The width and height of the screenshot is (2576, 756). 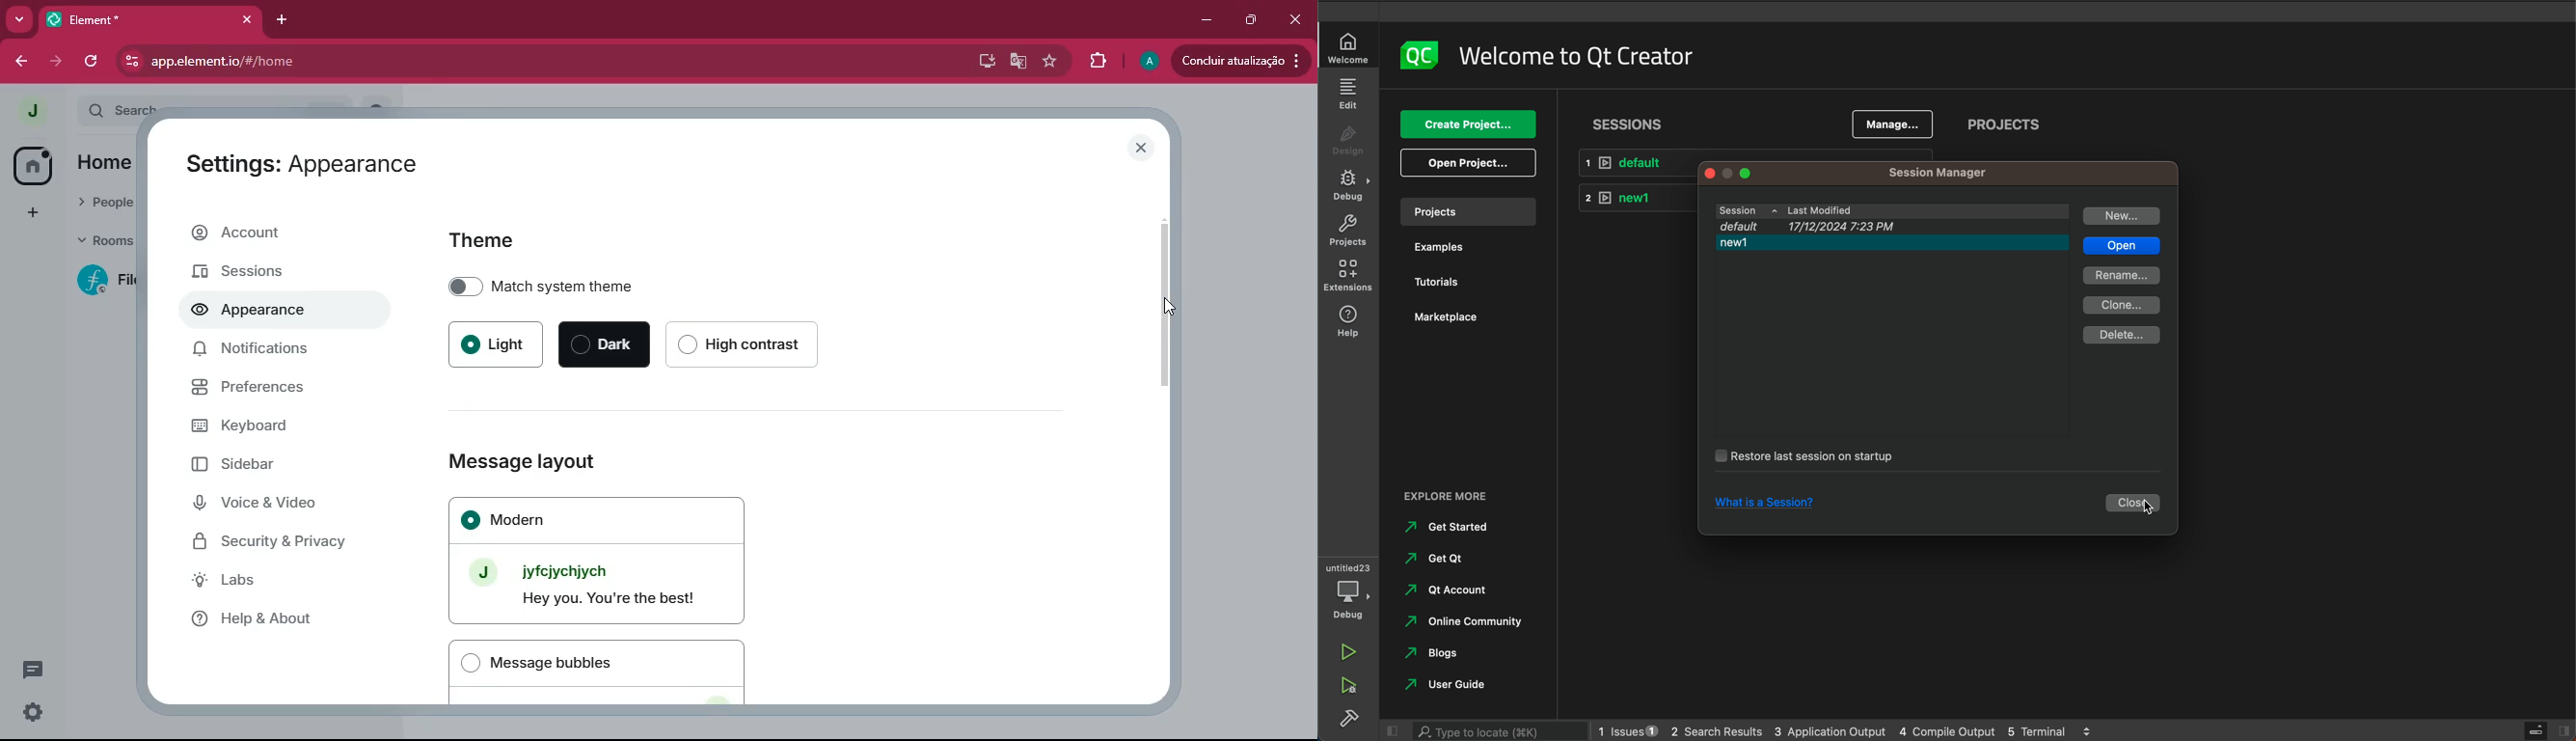 I want to click on profile, so click(x=1146, y=63).